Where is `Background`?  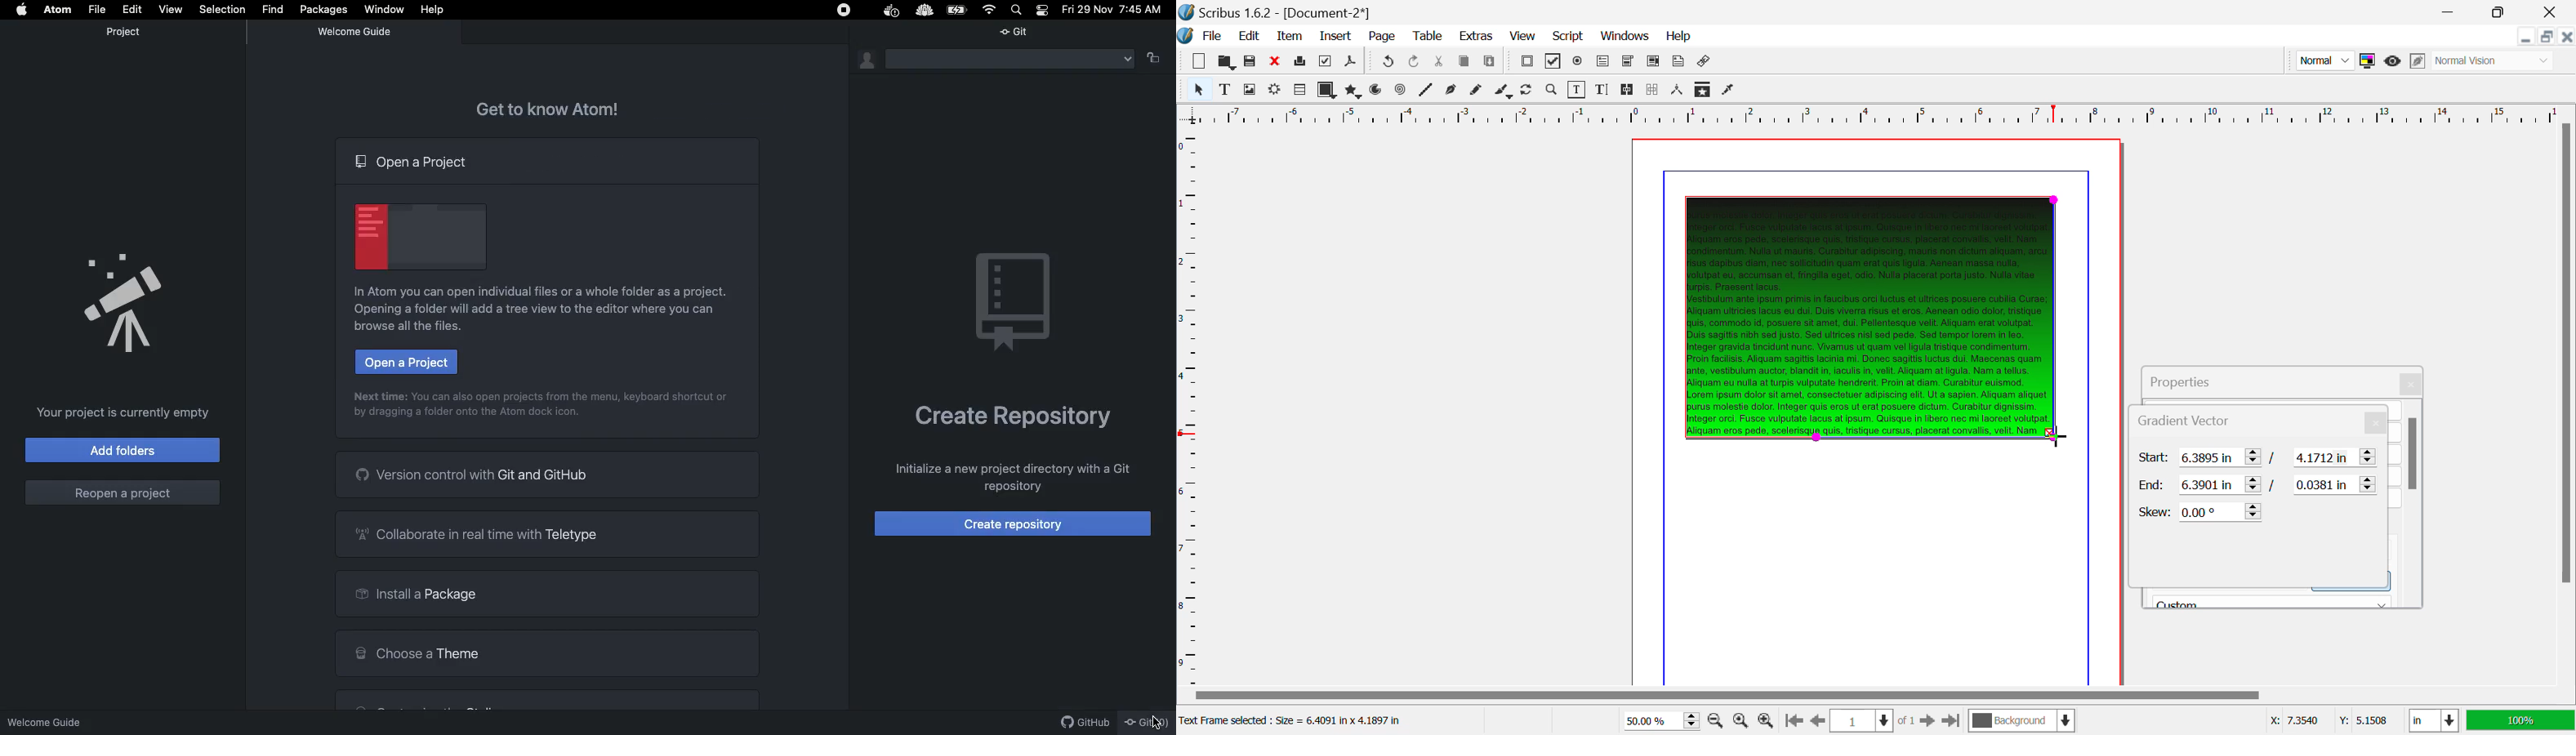 Background is located at coordinates (2021, 722).